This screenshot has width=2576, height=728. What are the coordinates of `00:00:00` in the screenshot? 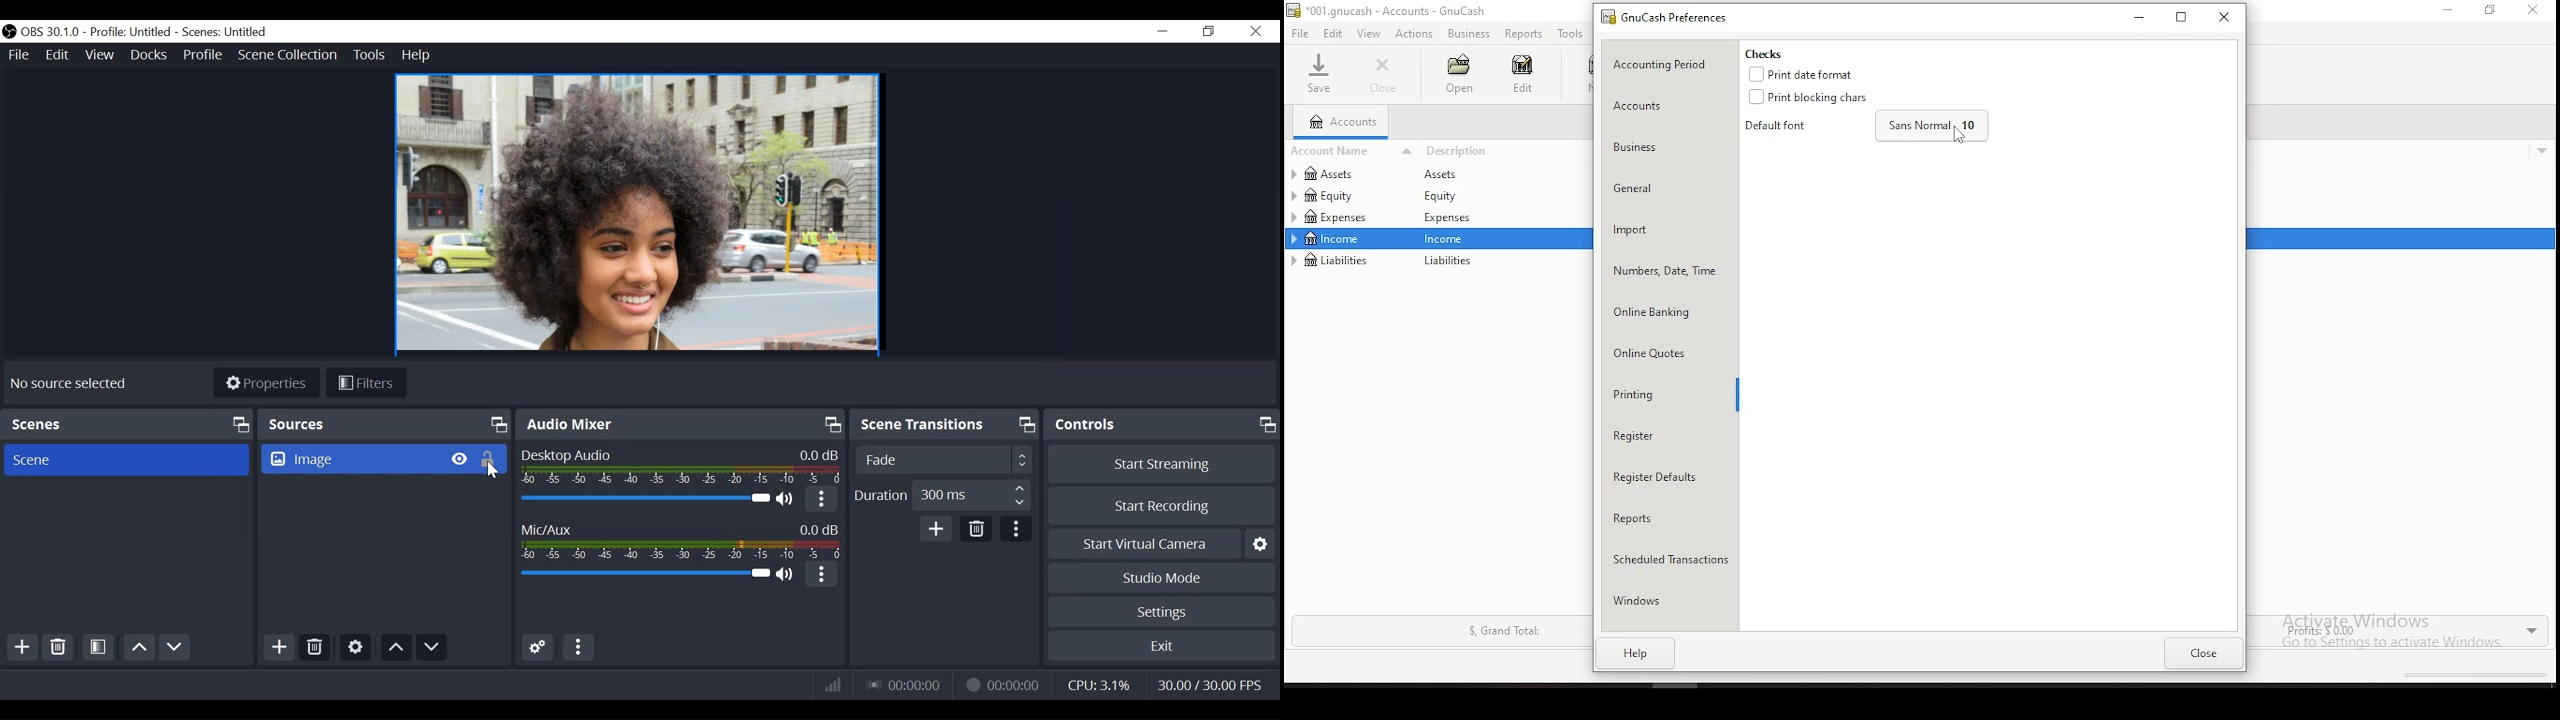 It's located at (1003, 685).